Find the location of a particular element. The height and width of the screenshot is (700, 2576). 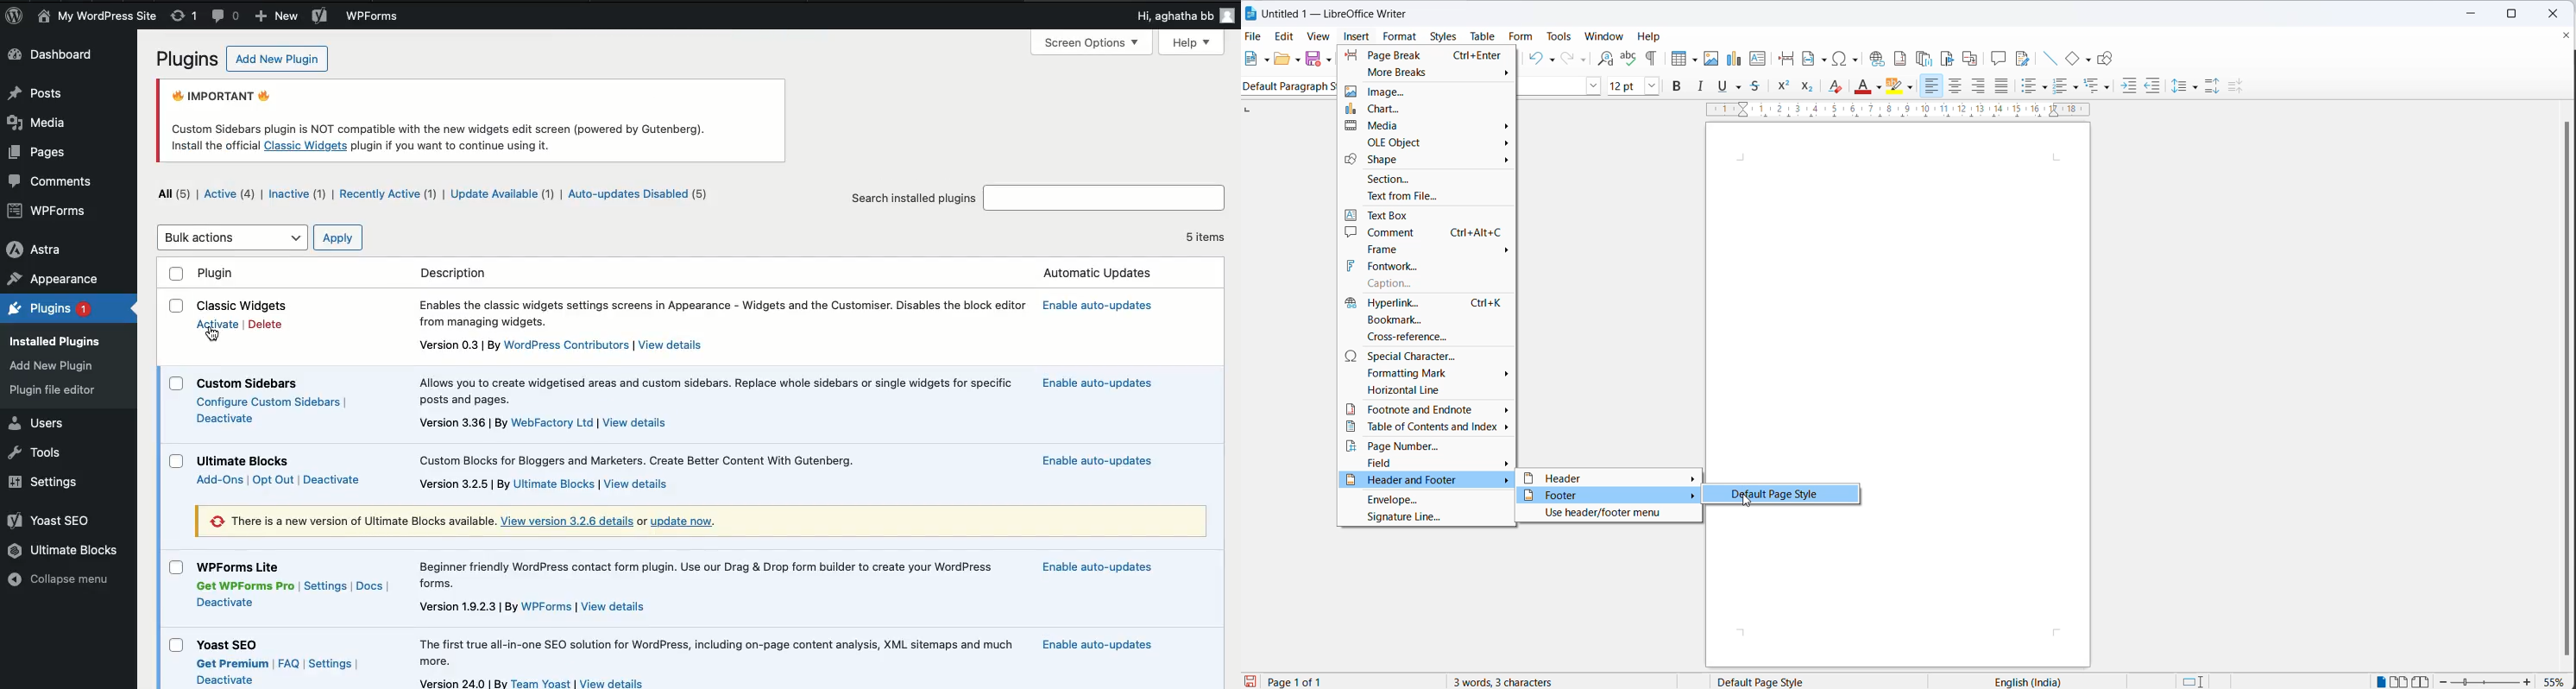

font color options is located at coordinates (1878, 86).